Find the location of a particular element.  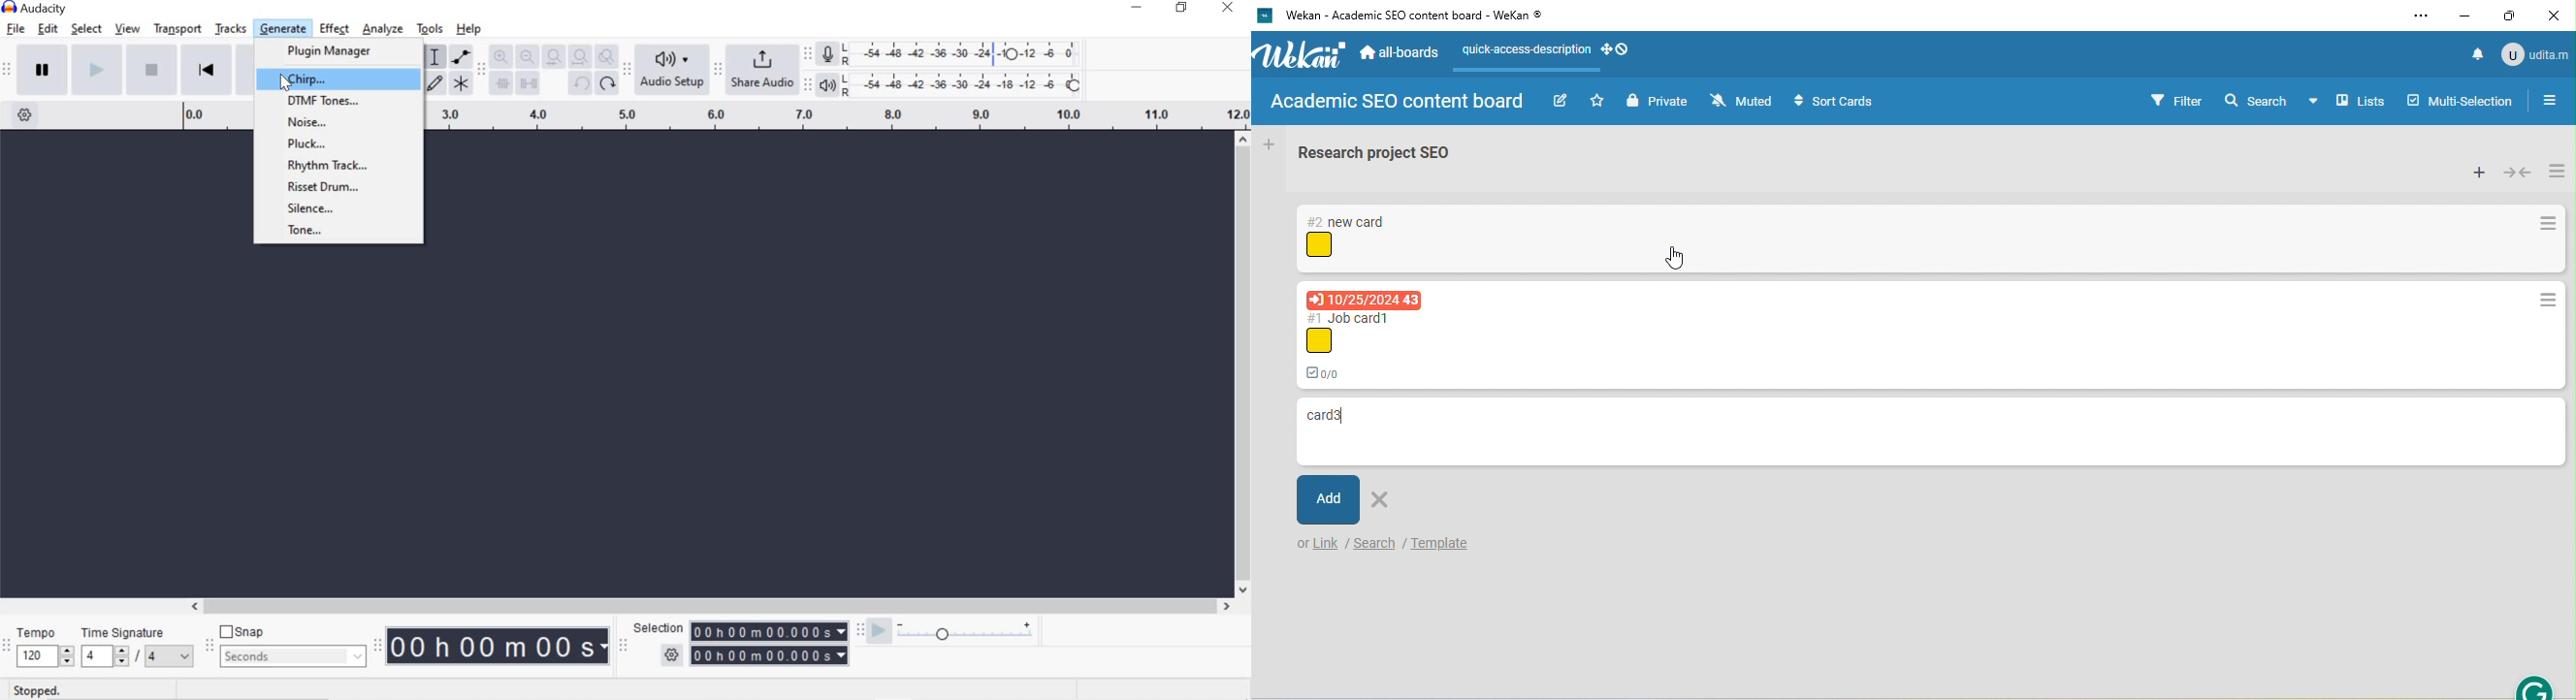

Time signature is located at coordinates (134, 645).